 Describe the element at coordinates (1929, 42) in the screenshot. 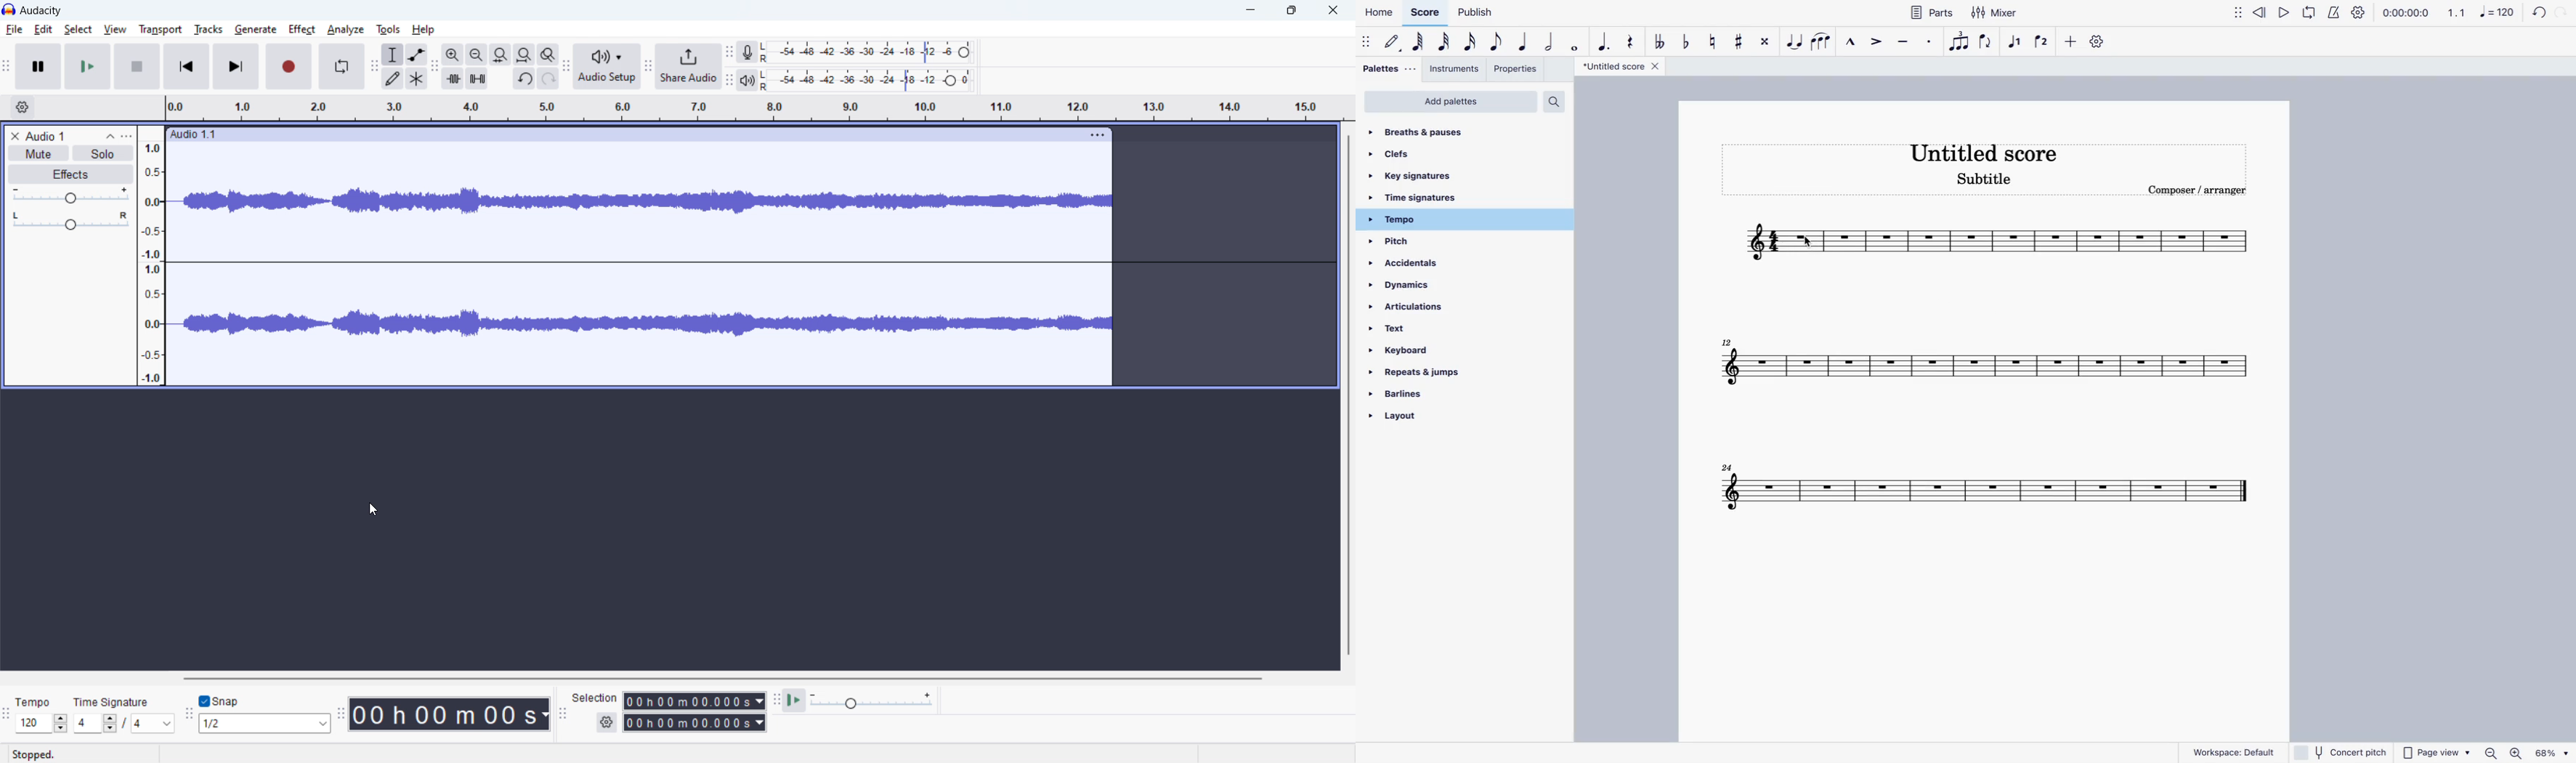

I see `staccato` at that location.